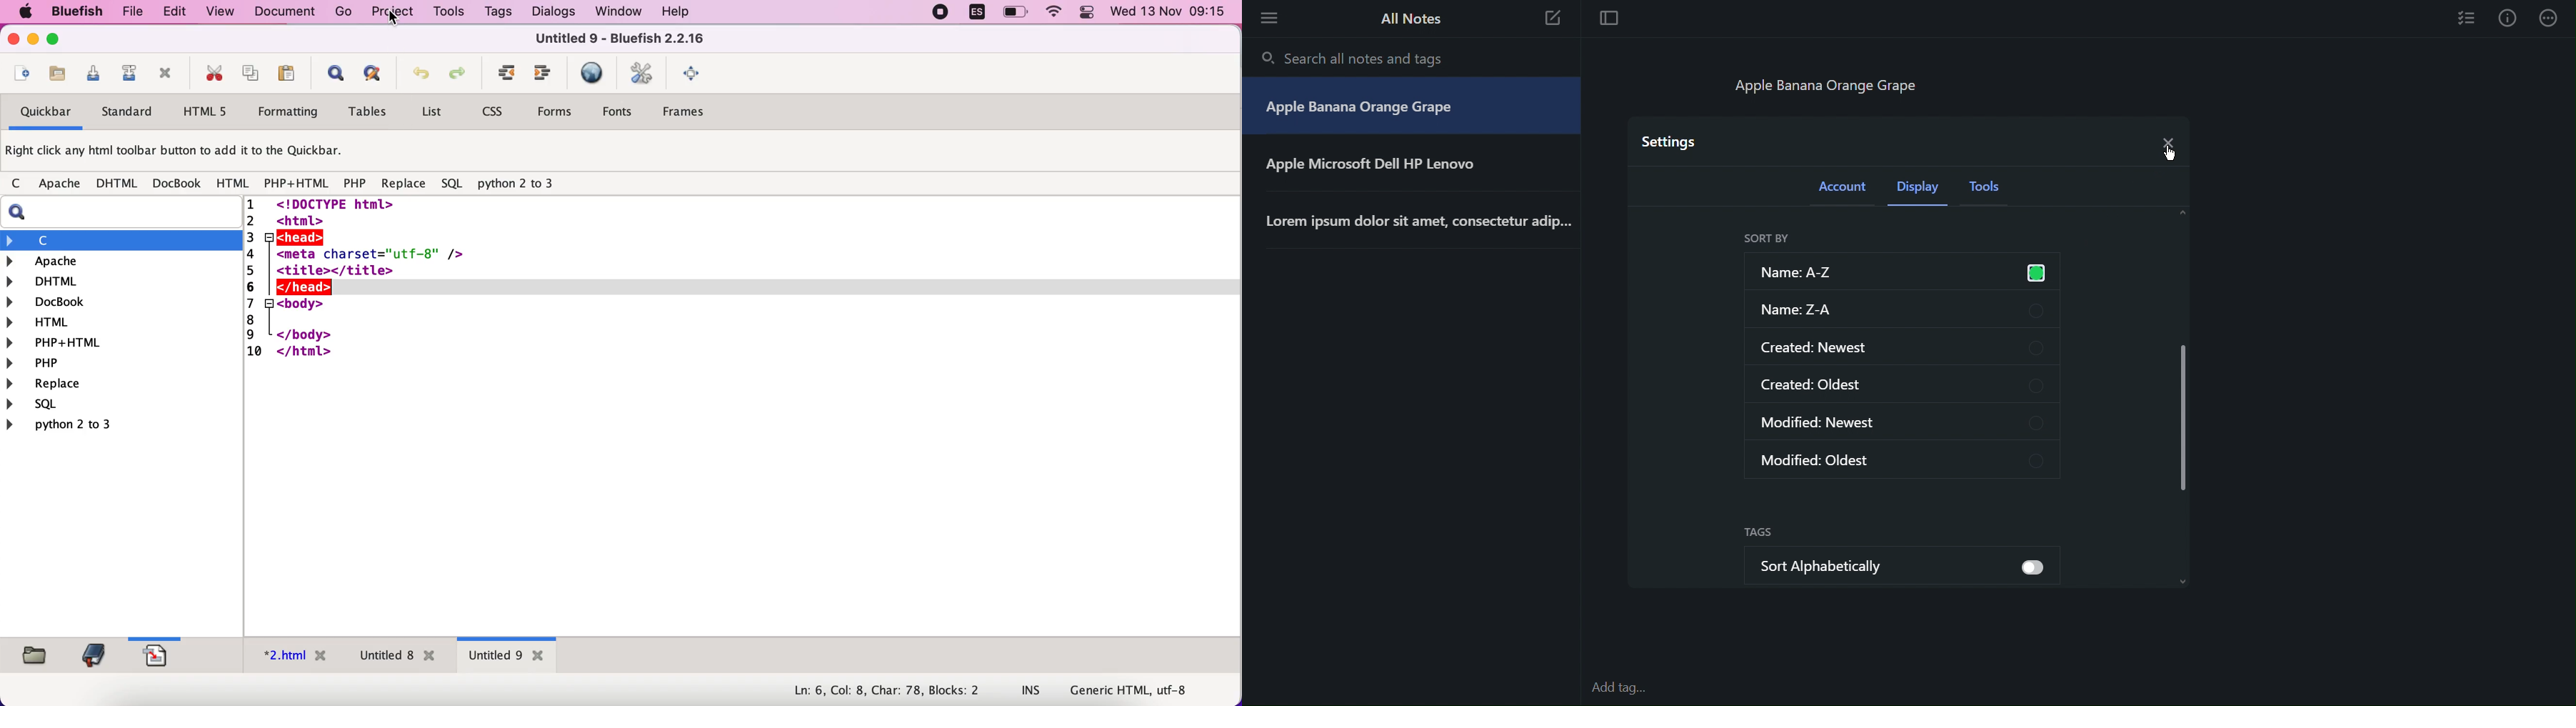 The width and height of the screenshot is (2576, 728). I want to click on bluefish, so click(72, 11).